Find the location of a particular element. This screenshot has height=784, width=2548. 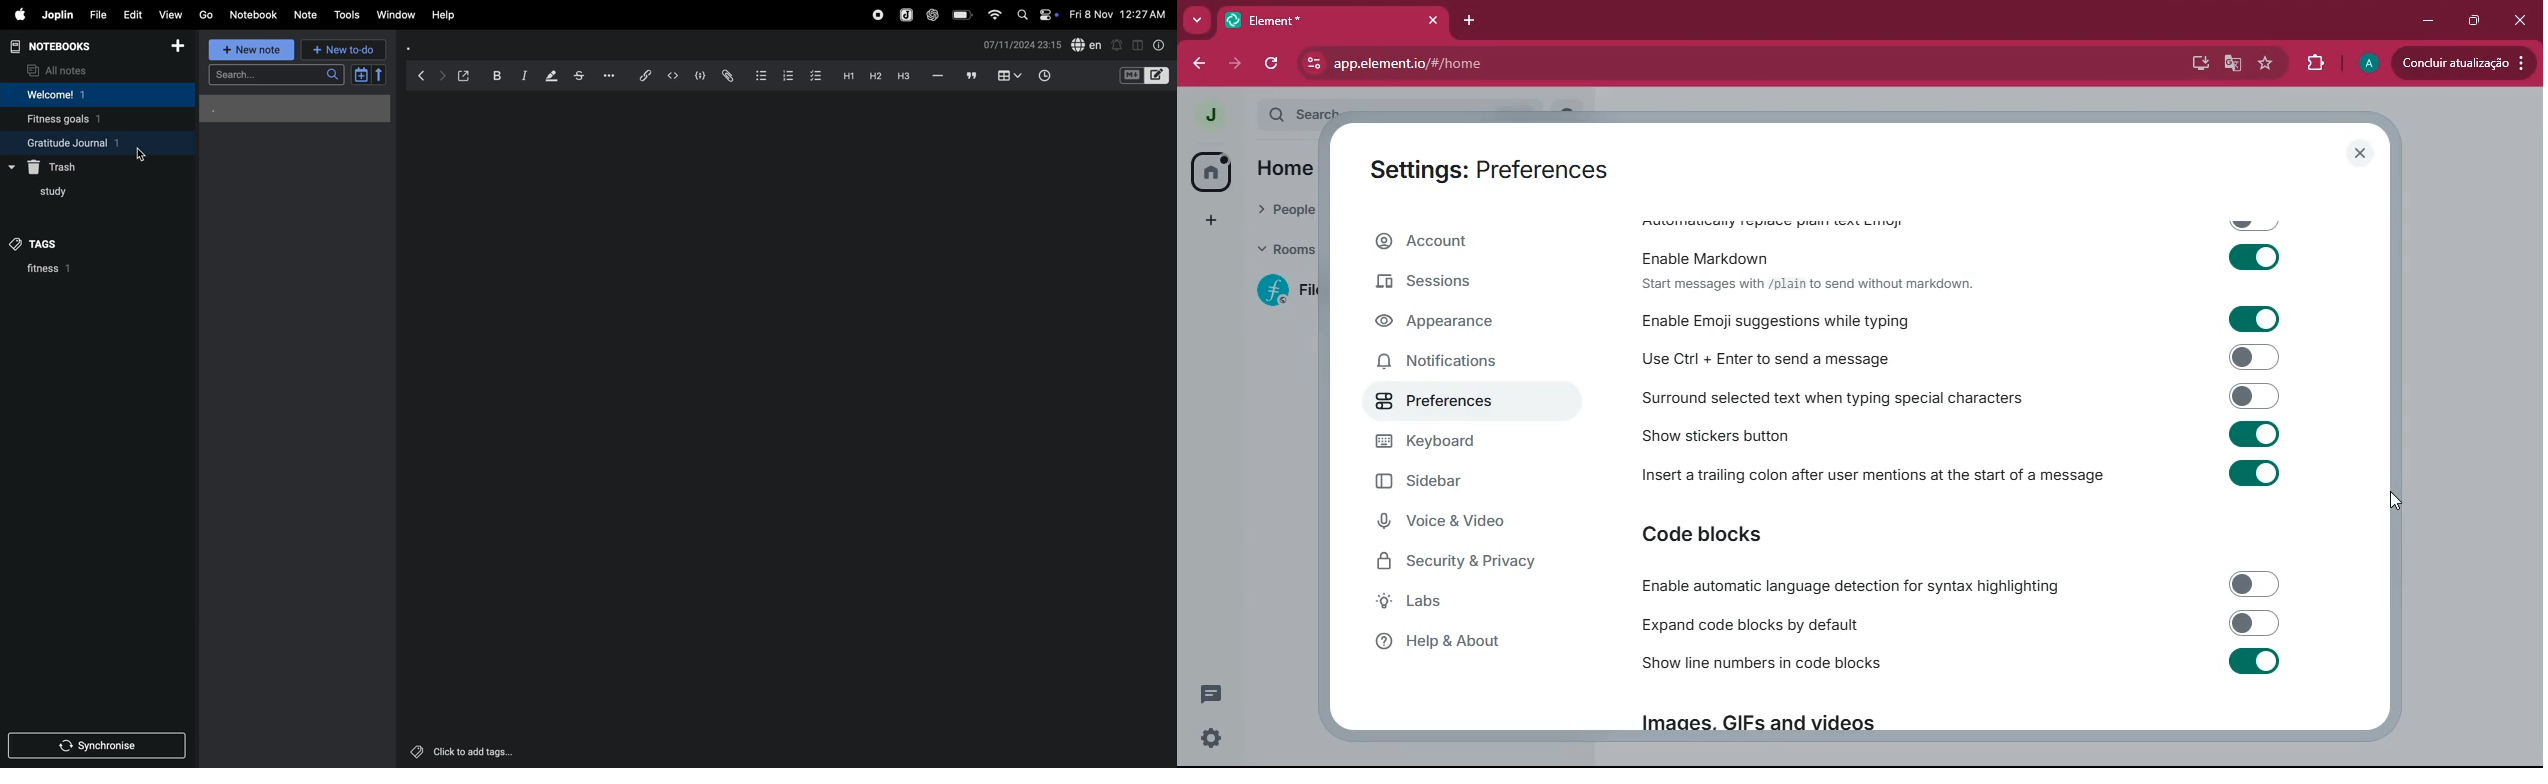

highlight is located at coordinates (551, 75).